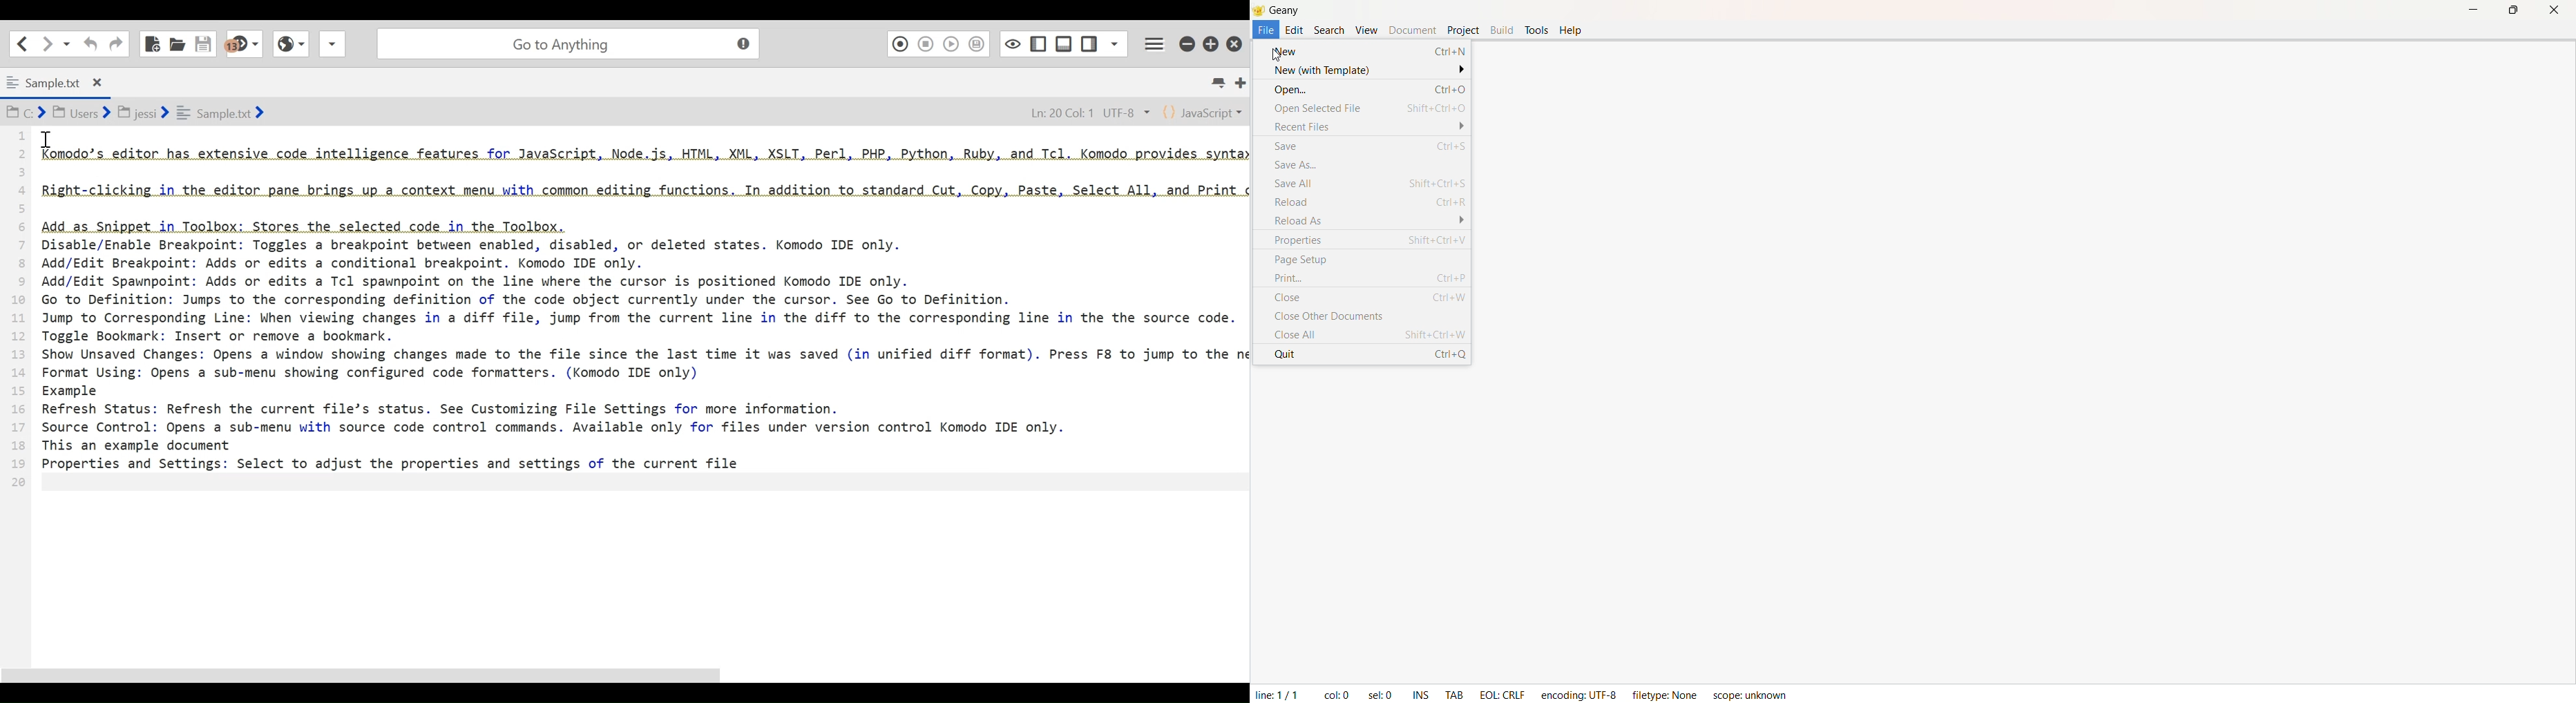  What do you see at coordinates (1260, 12) in the screenshot?
I see `Logo` at bounding box center [1260, 12].